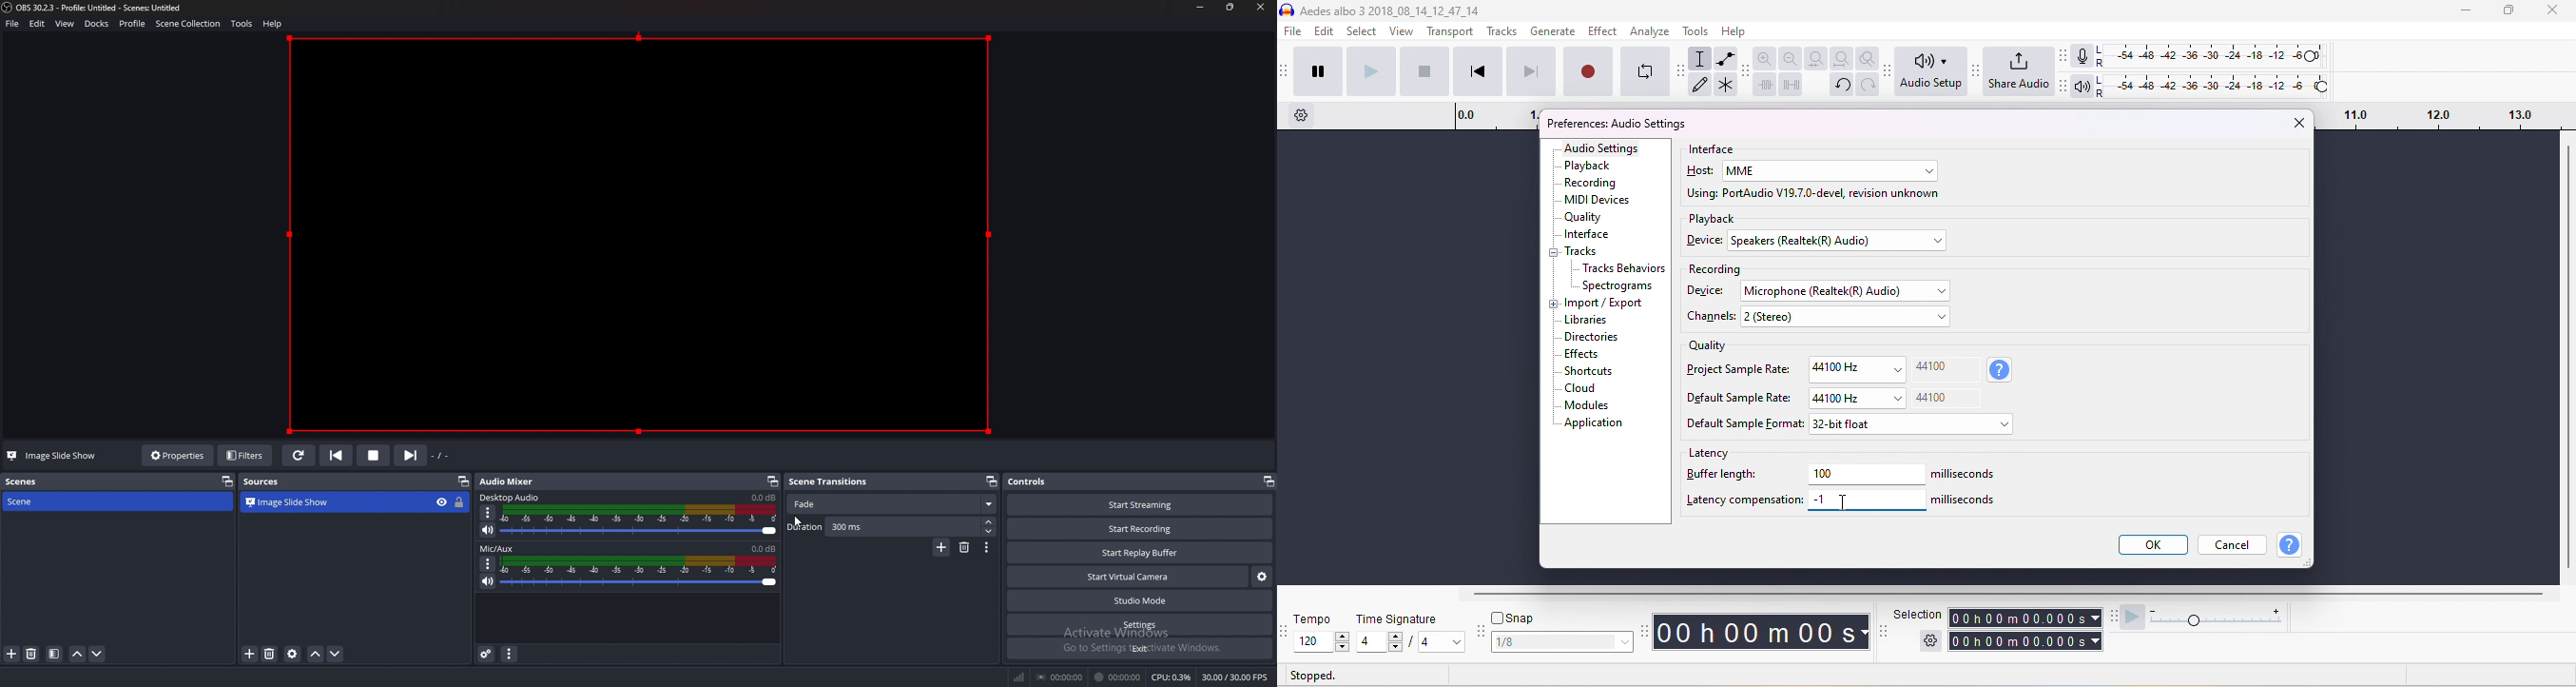 This screenshot has width=2576, height=700. I want to click on cursor, so click(802, 520).